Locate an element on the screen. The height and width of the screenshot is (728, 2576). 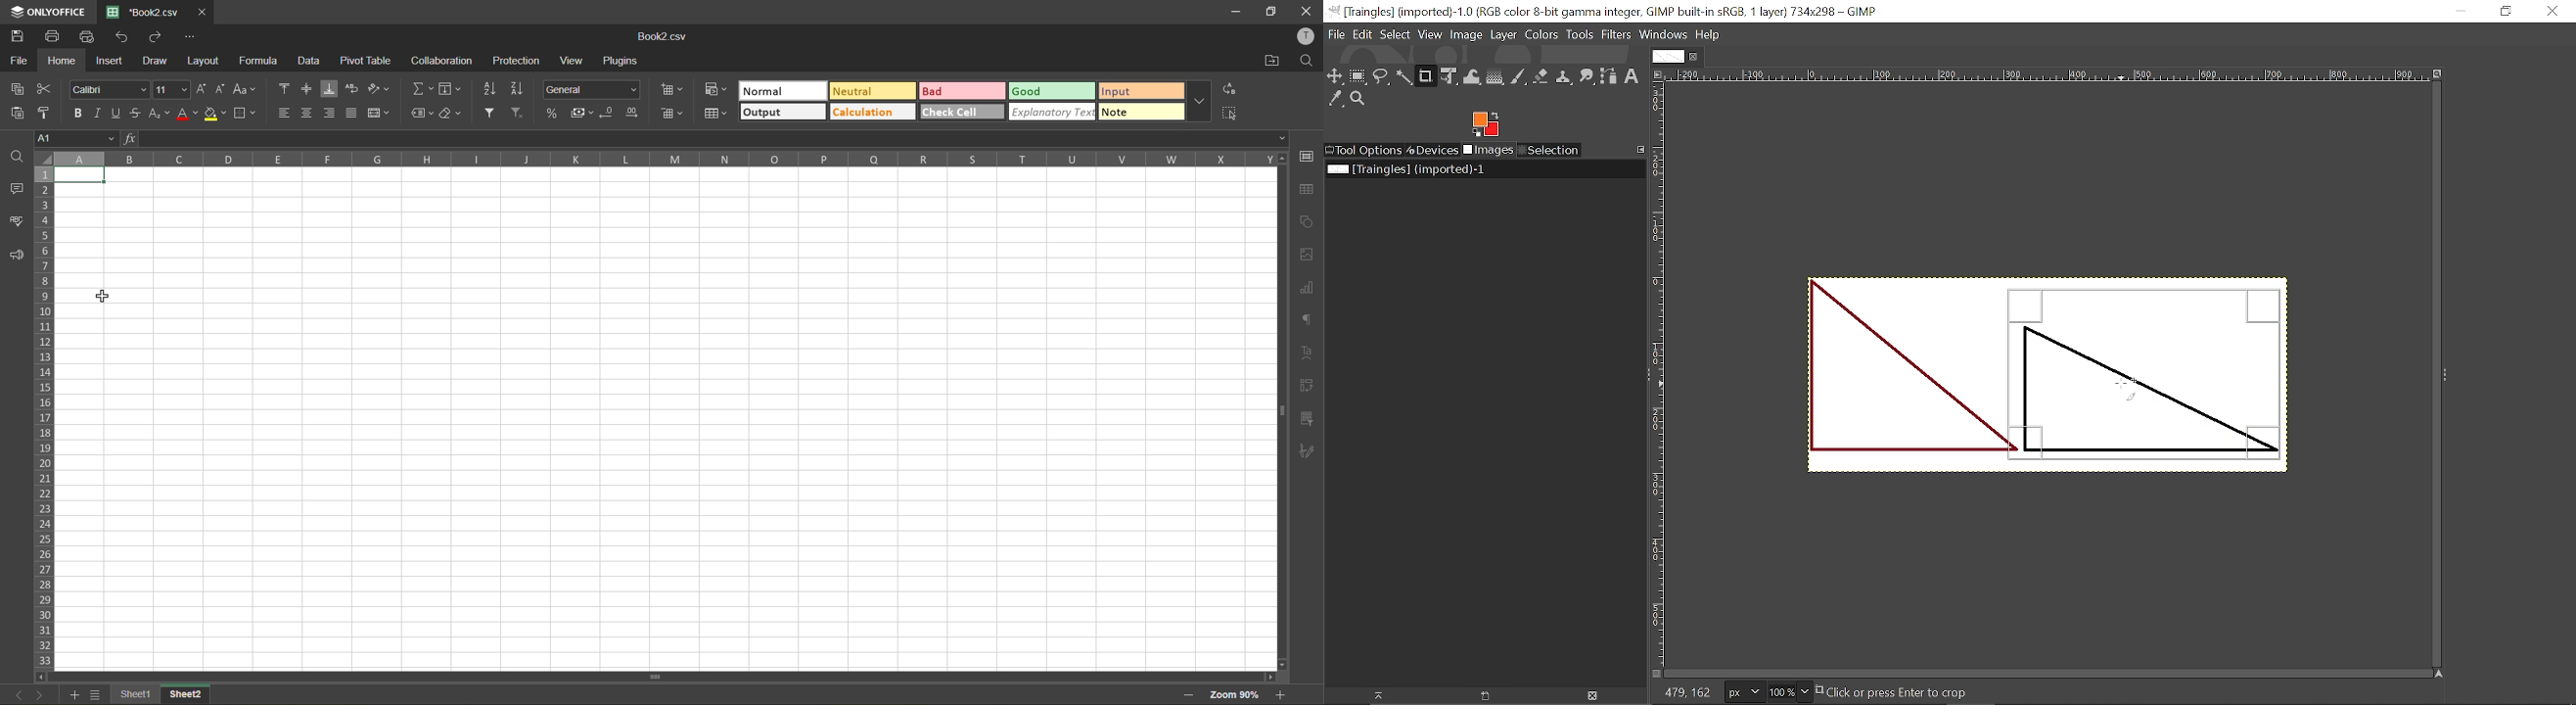
vertical scrollbar is located at coordinates (1279, 408).